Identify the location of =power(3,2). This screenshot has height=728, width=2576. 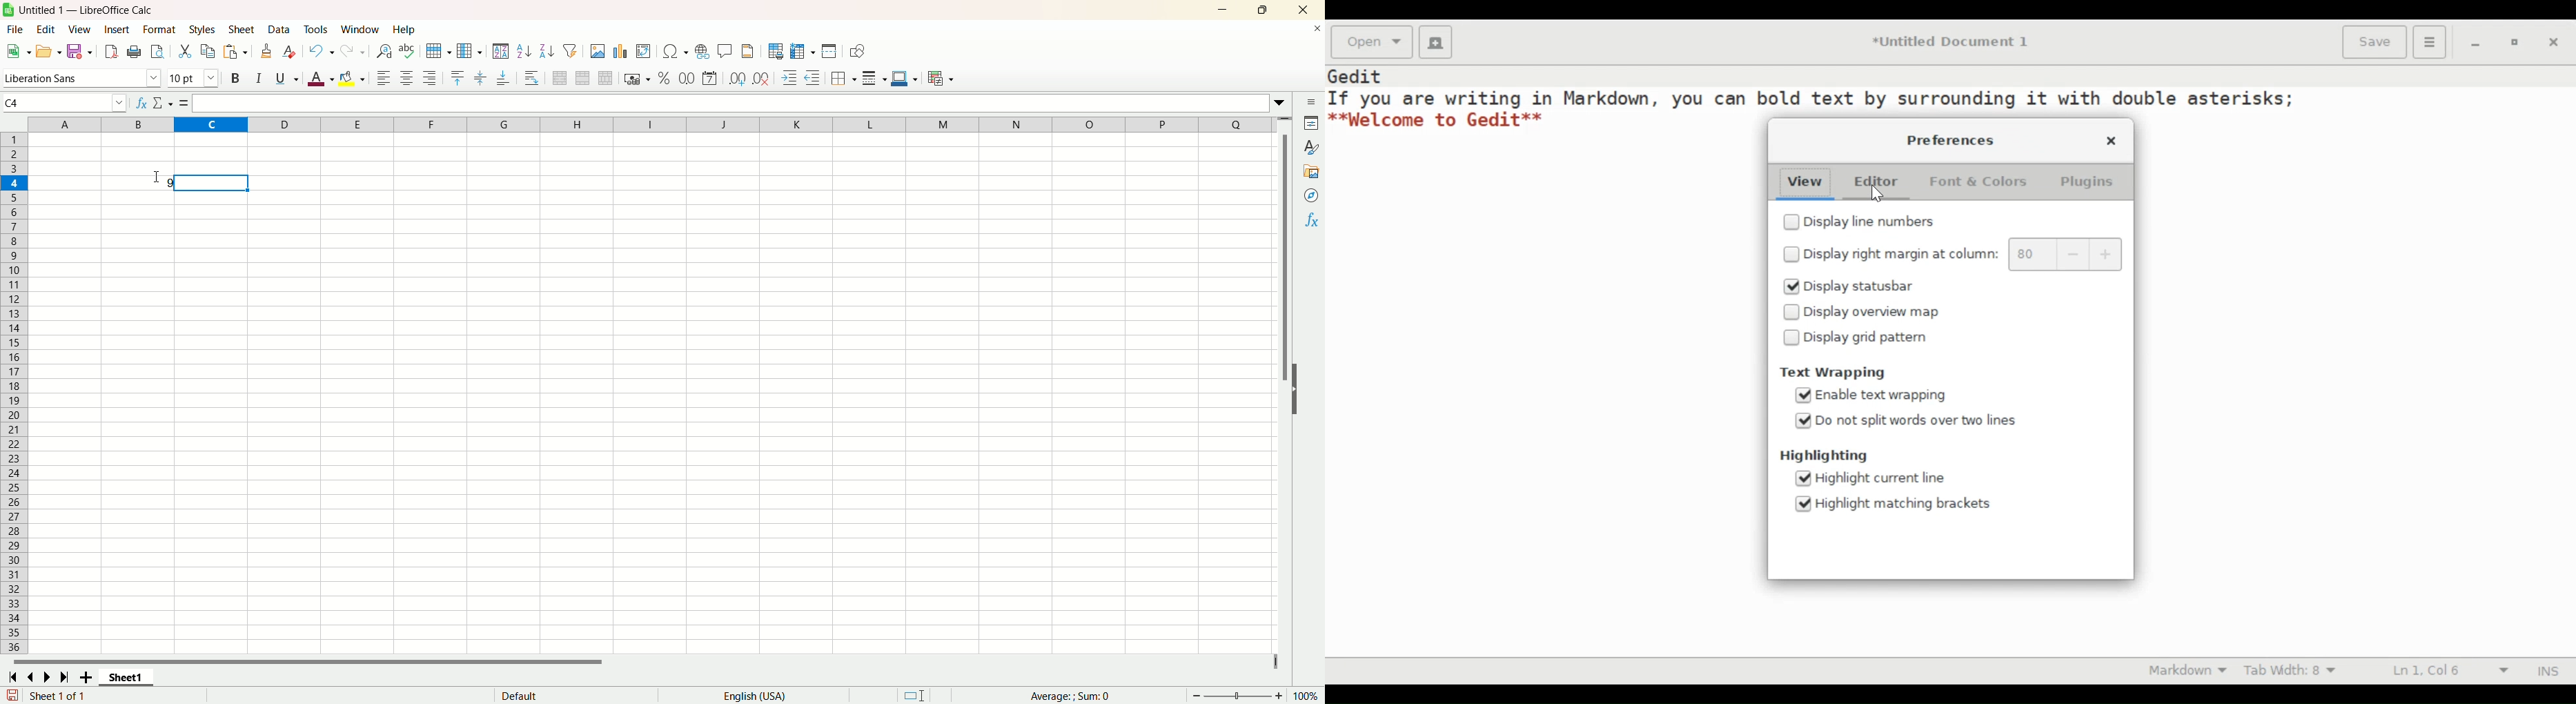
(730, 103).